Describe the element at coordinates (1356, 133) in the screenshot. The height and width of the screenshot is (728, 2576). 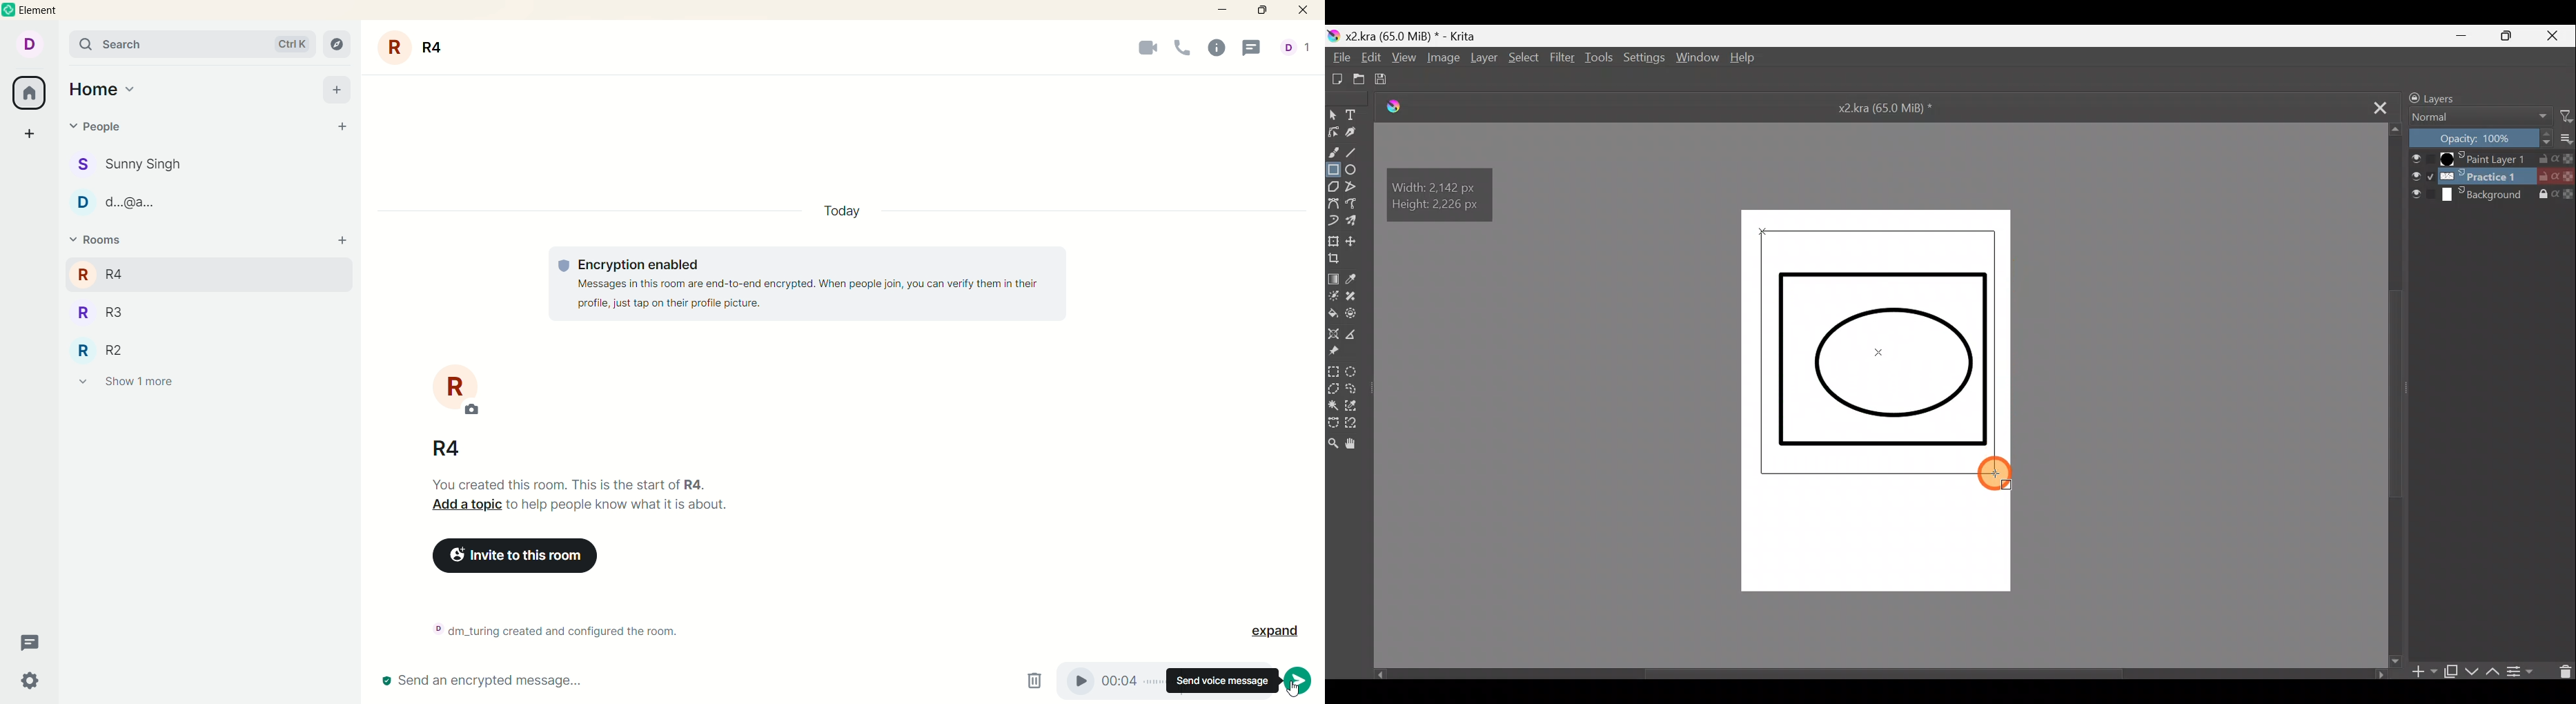
I see `Calligraphy` at that location.